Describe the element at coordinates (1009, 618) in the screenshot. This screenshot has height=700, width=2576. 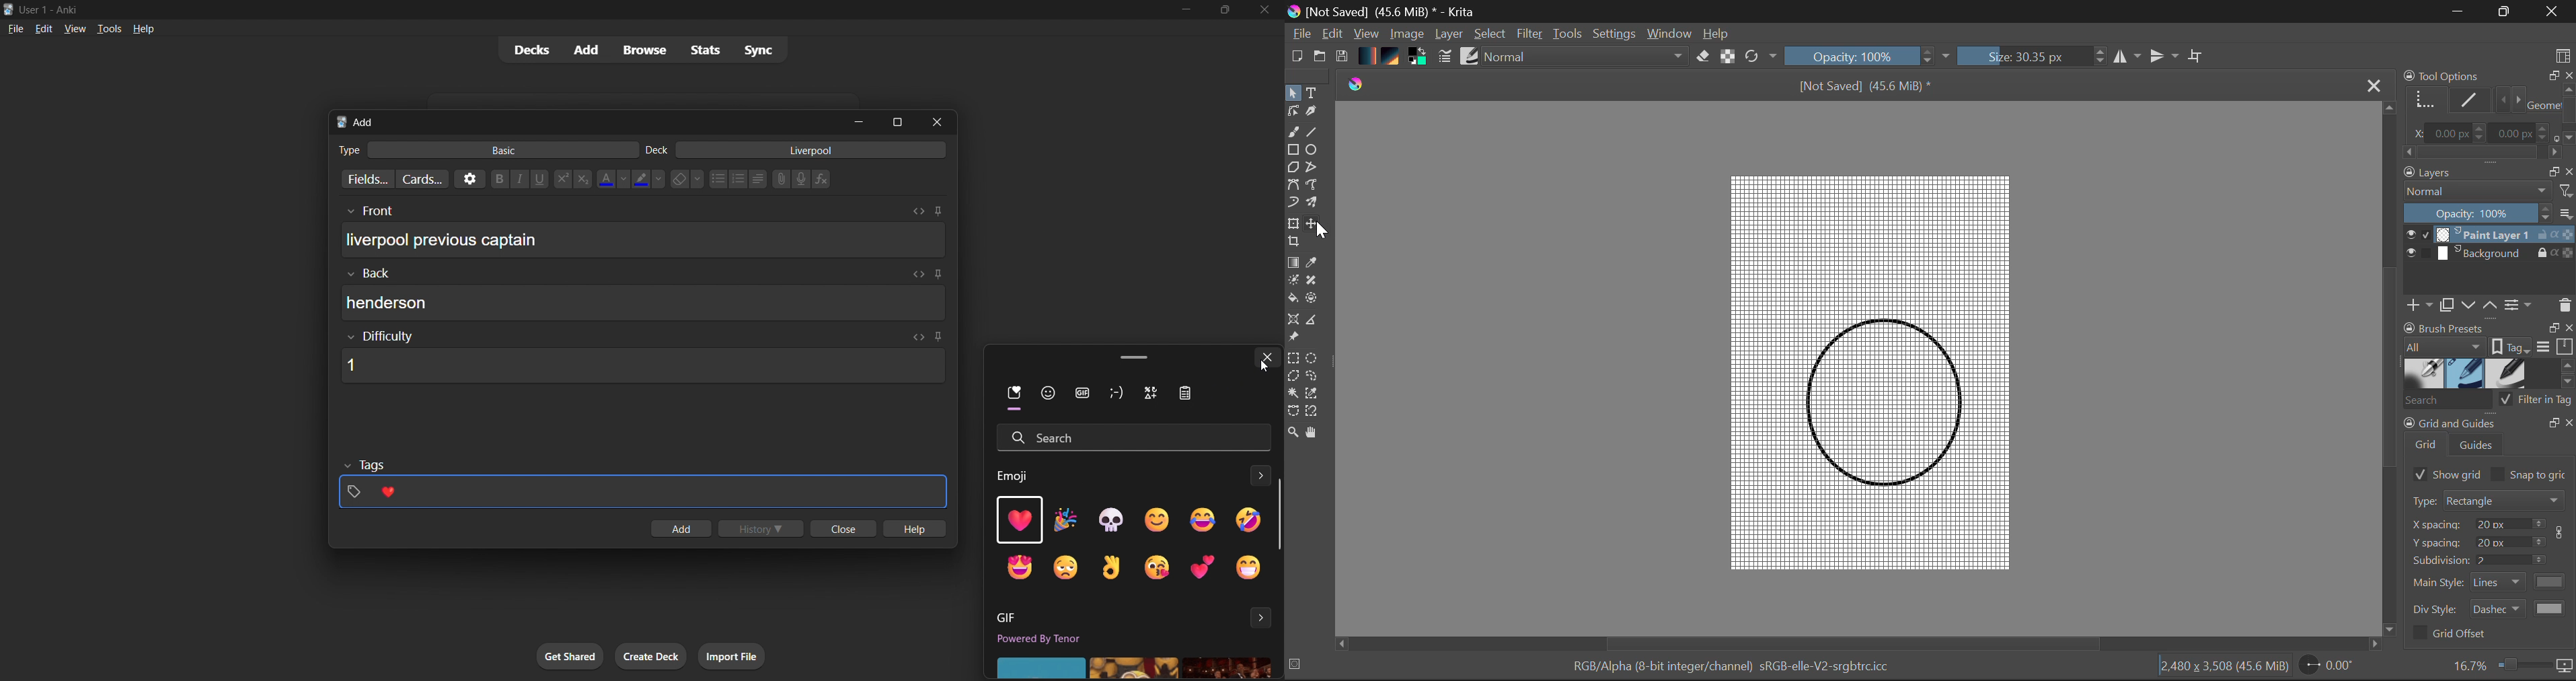
I see `GIF` at that location.